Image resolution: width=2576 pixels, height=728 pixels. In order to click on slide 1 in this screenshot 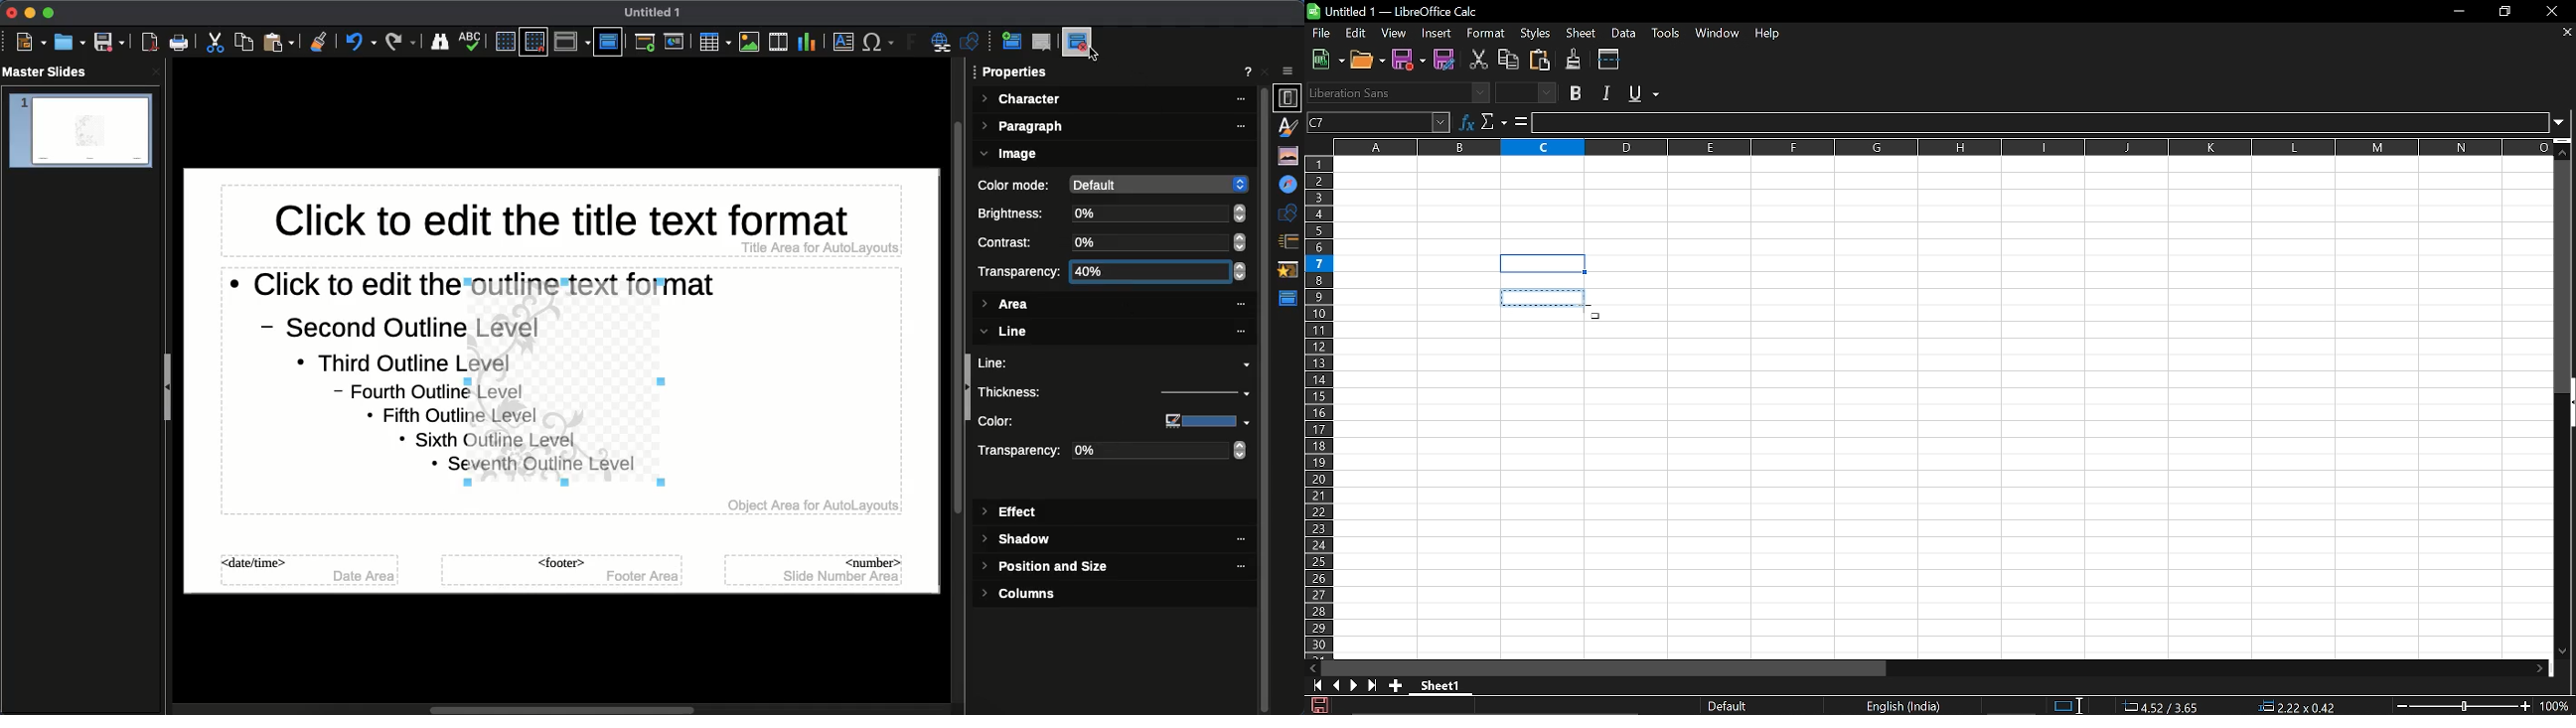, I will do `click(80, 132)`.